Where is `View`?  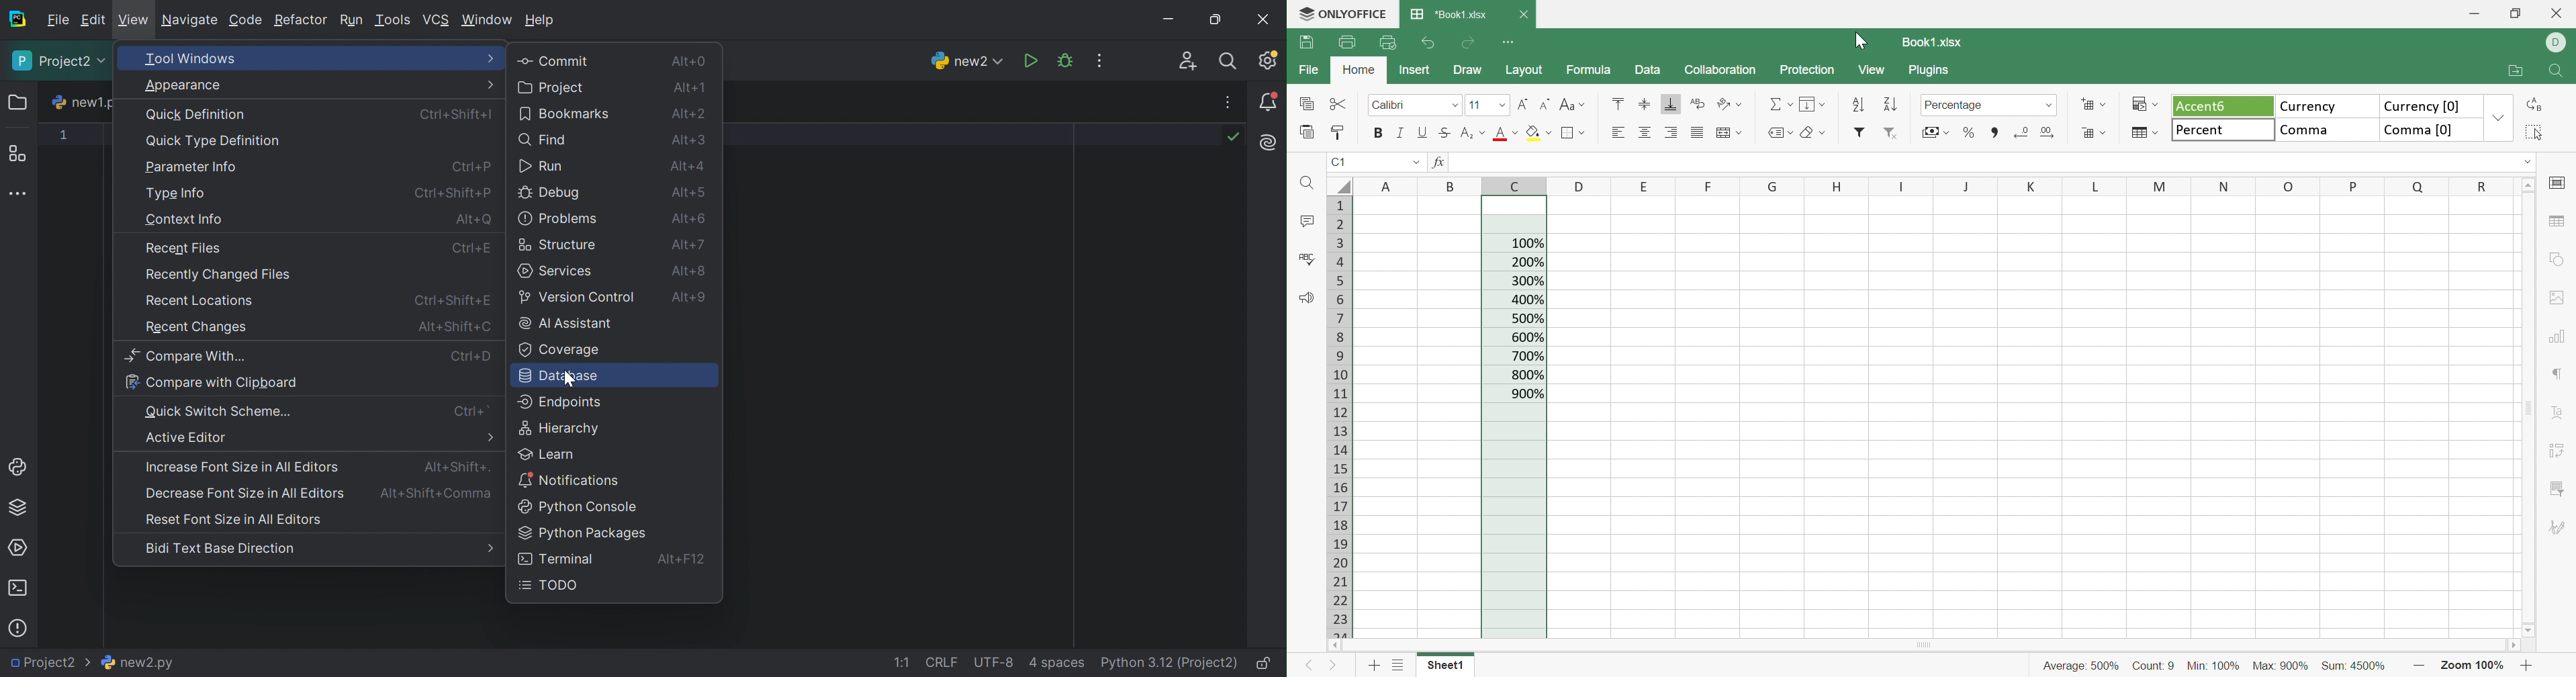
View is located at coordinates (1872, 71).